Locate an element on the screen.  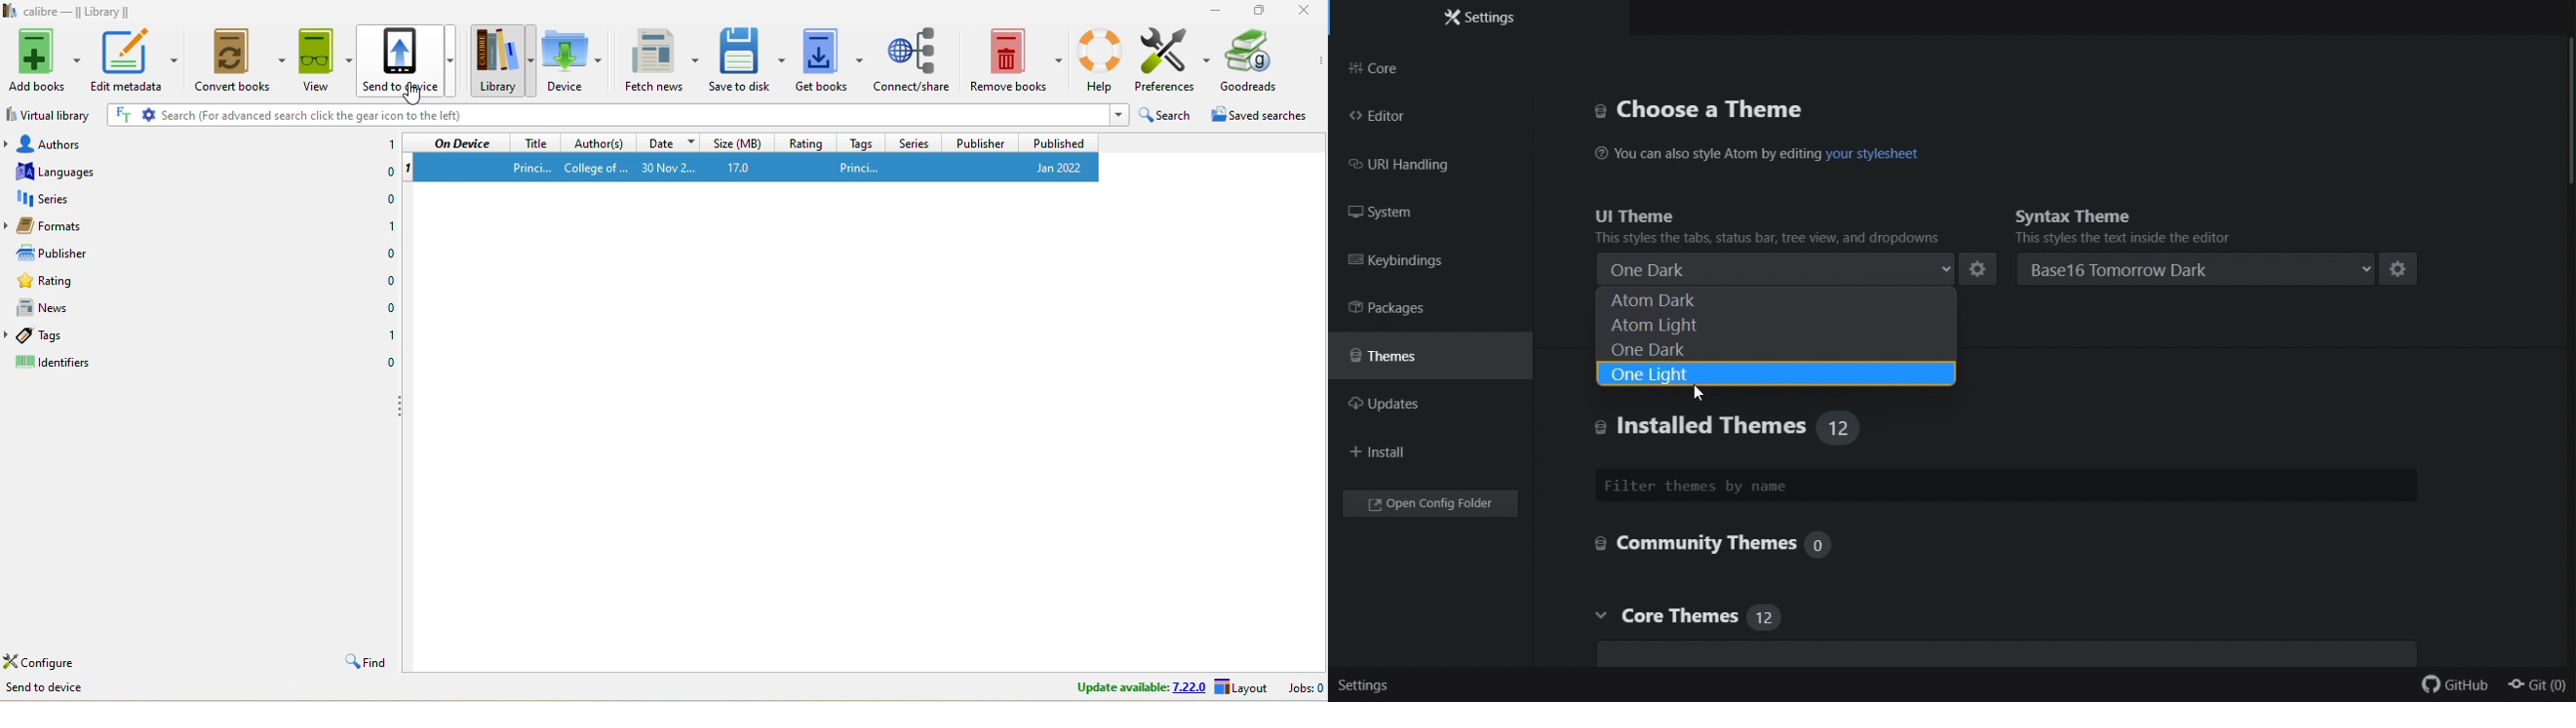
Updates is located at coordinates (1400, 406).